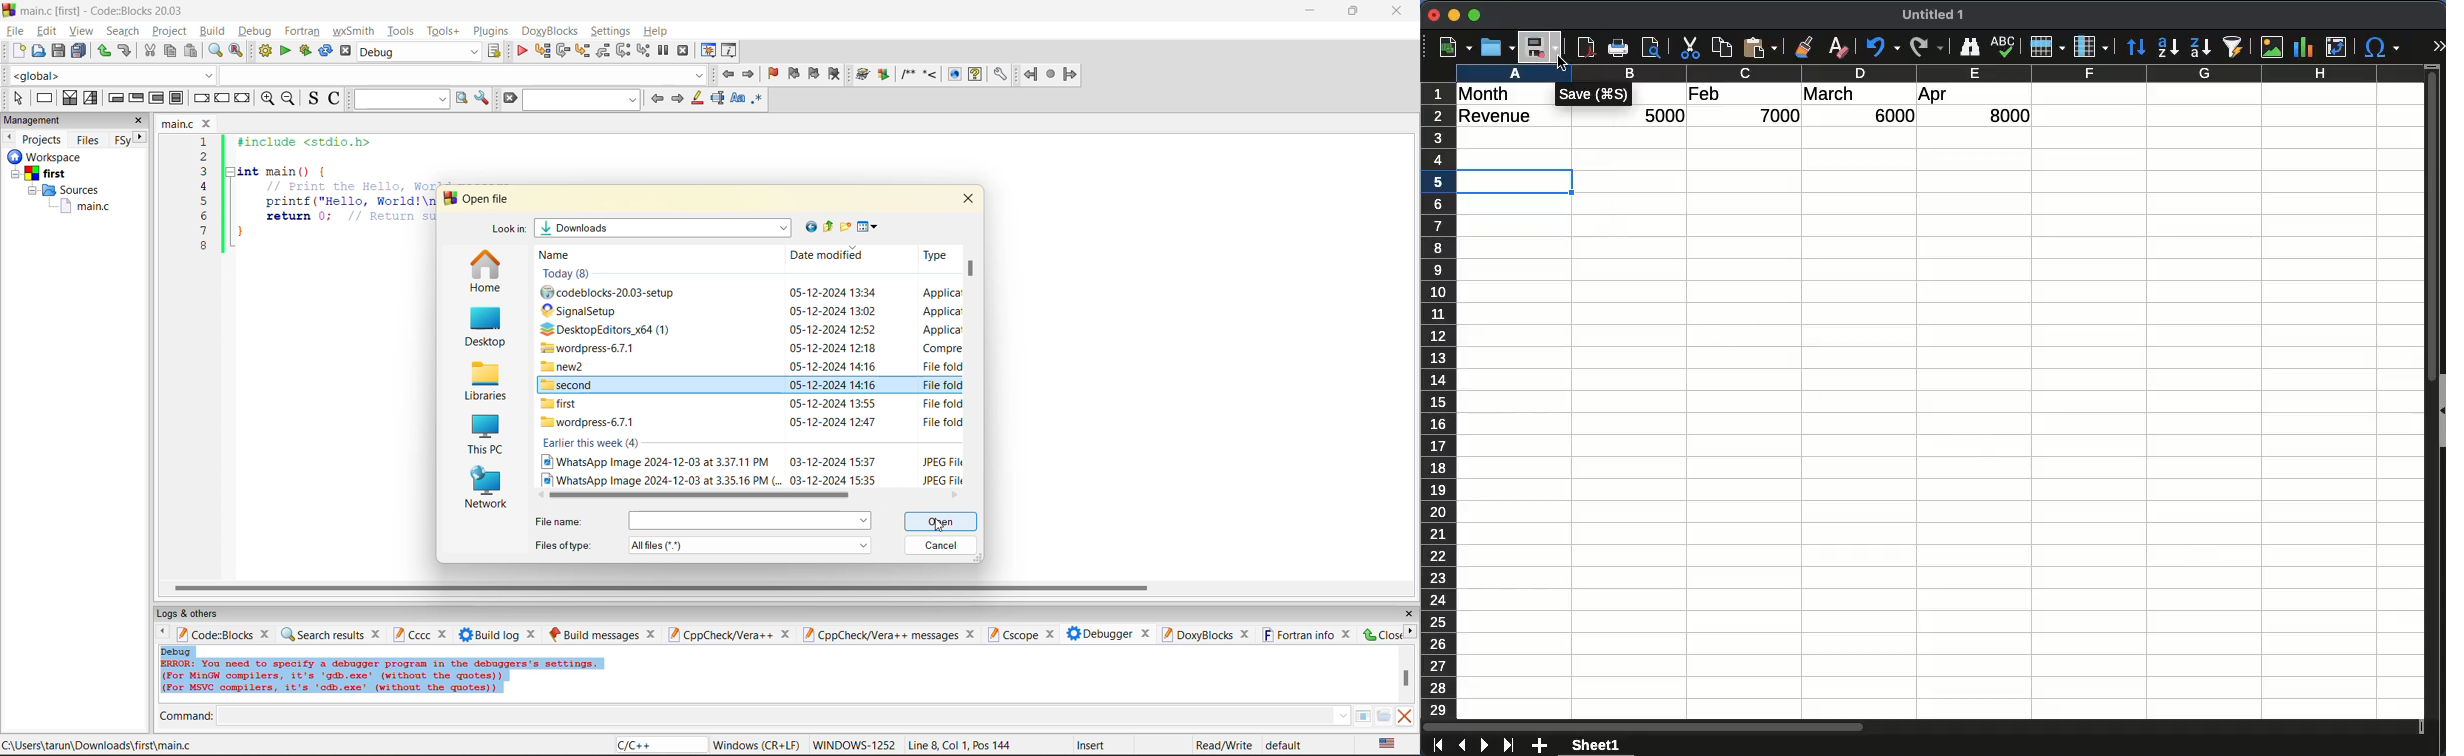 The image size is (2464, 756). What do you see at coordinates (1363, 715) in the screenshot?
I see `tables` at bounding box center [1363, 715].